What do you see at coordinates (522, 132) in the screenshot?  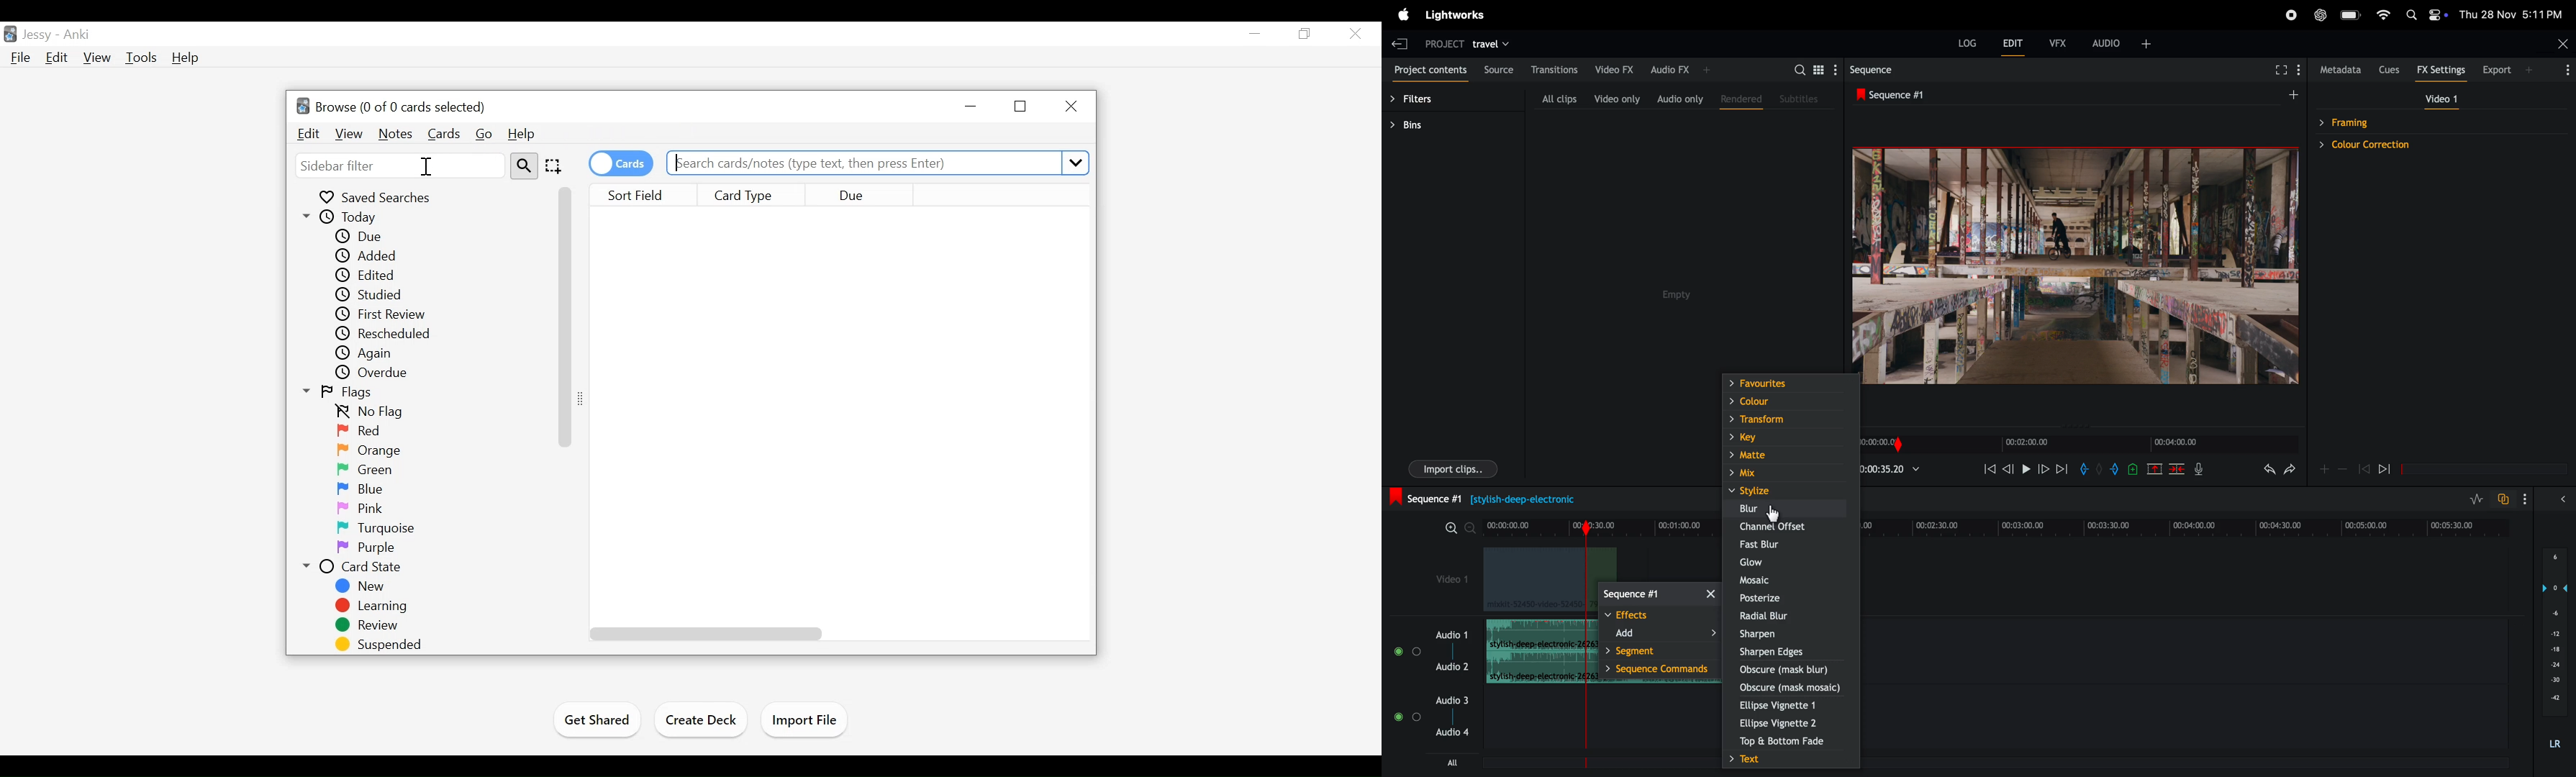 I see `Help` at bounding box center [522, 132].